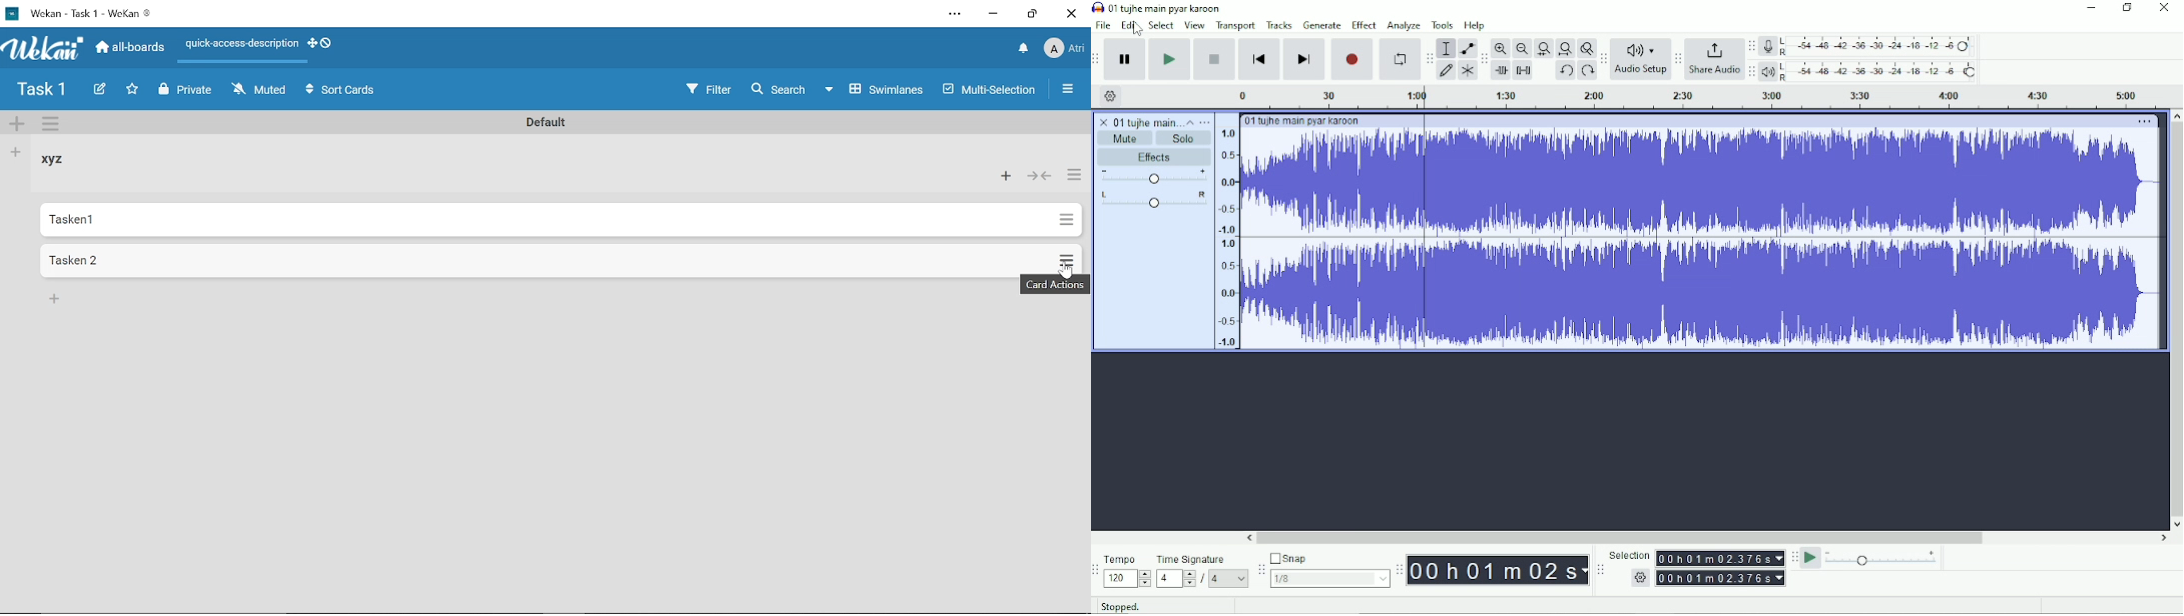  Describe the element at coordinates (1322, 25) in the screenshot. I see `Generate` at that location.